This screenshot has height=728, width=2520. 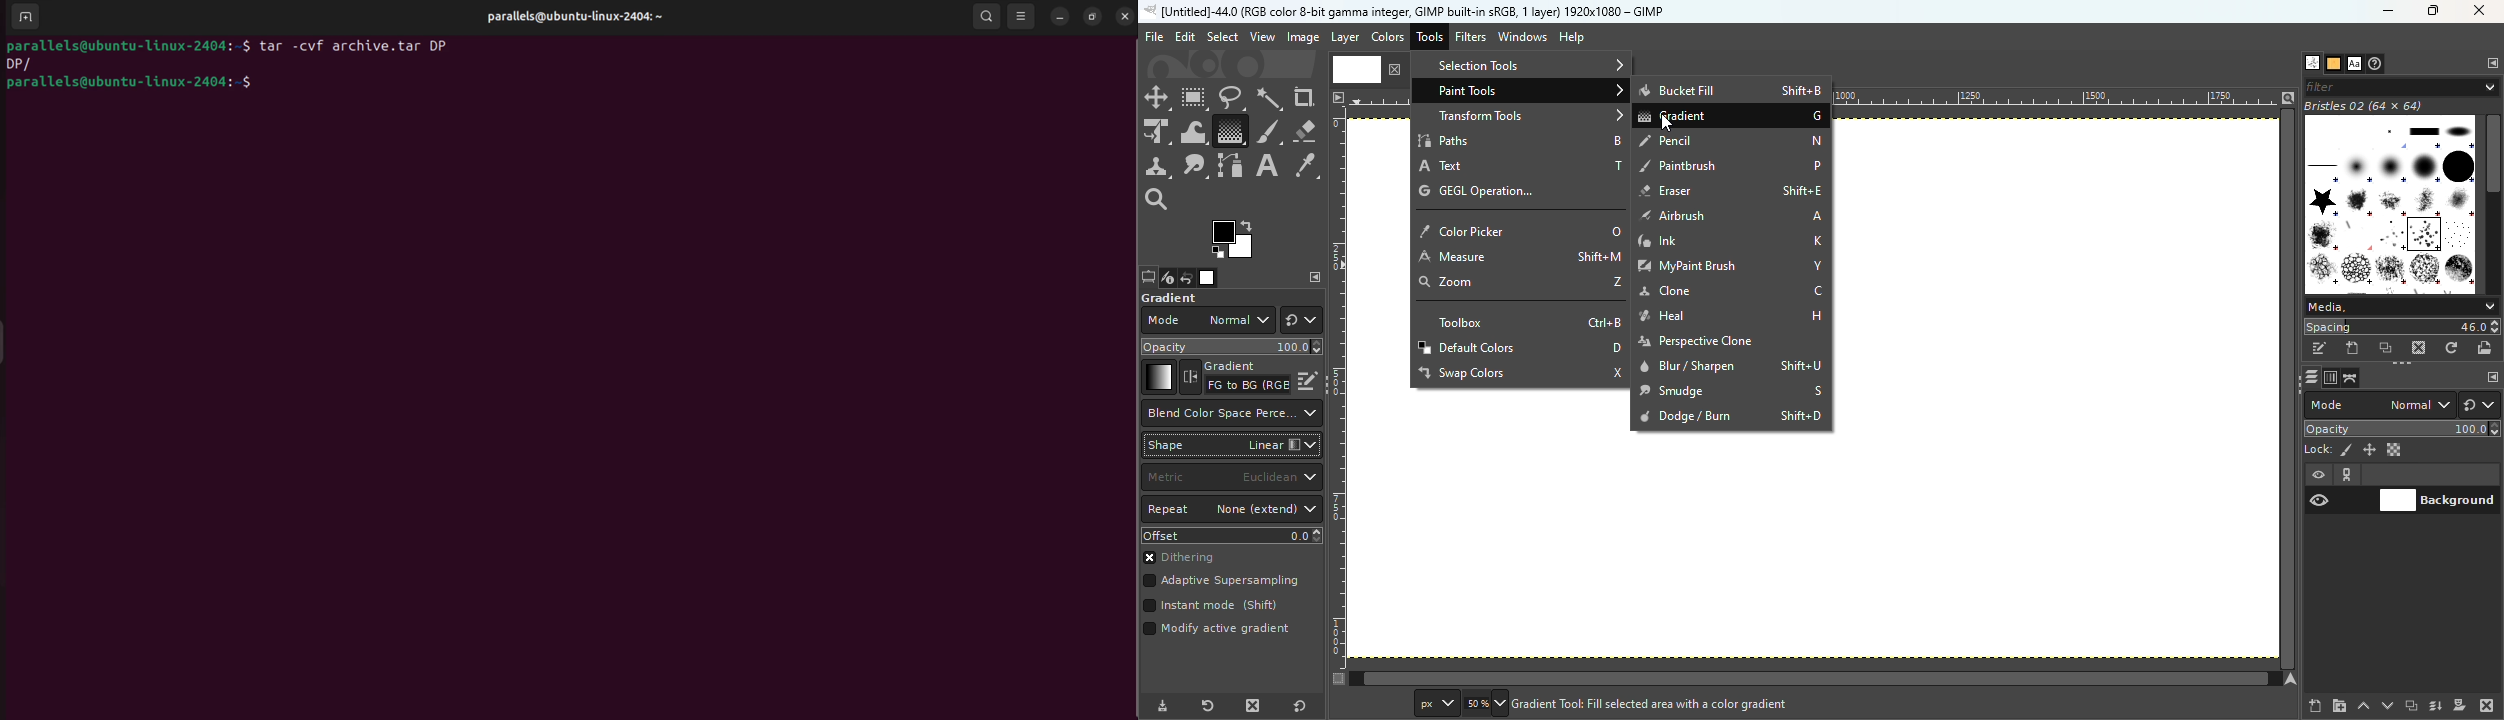 I want to click on Delete tool preset, so click(x=1248, y=706).